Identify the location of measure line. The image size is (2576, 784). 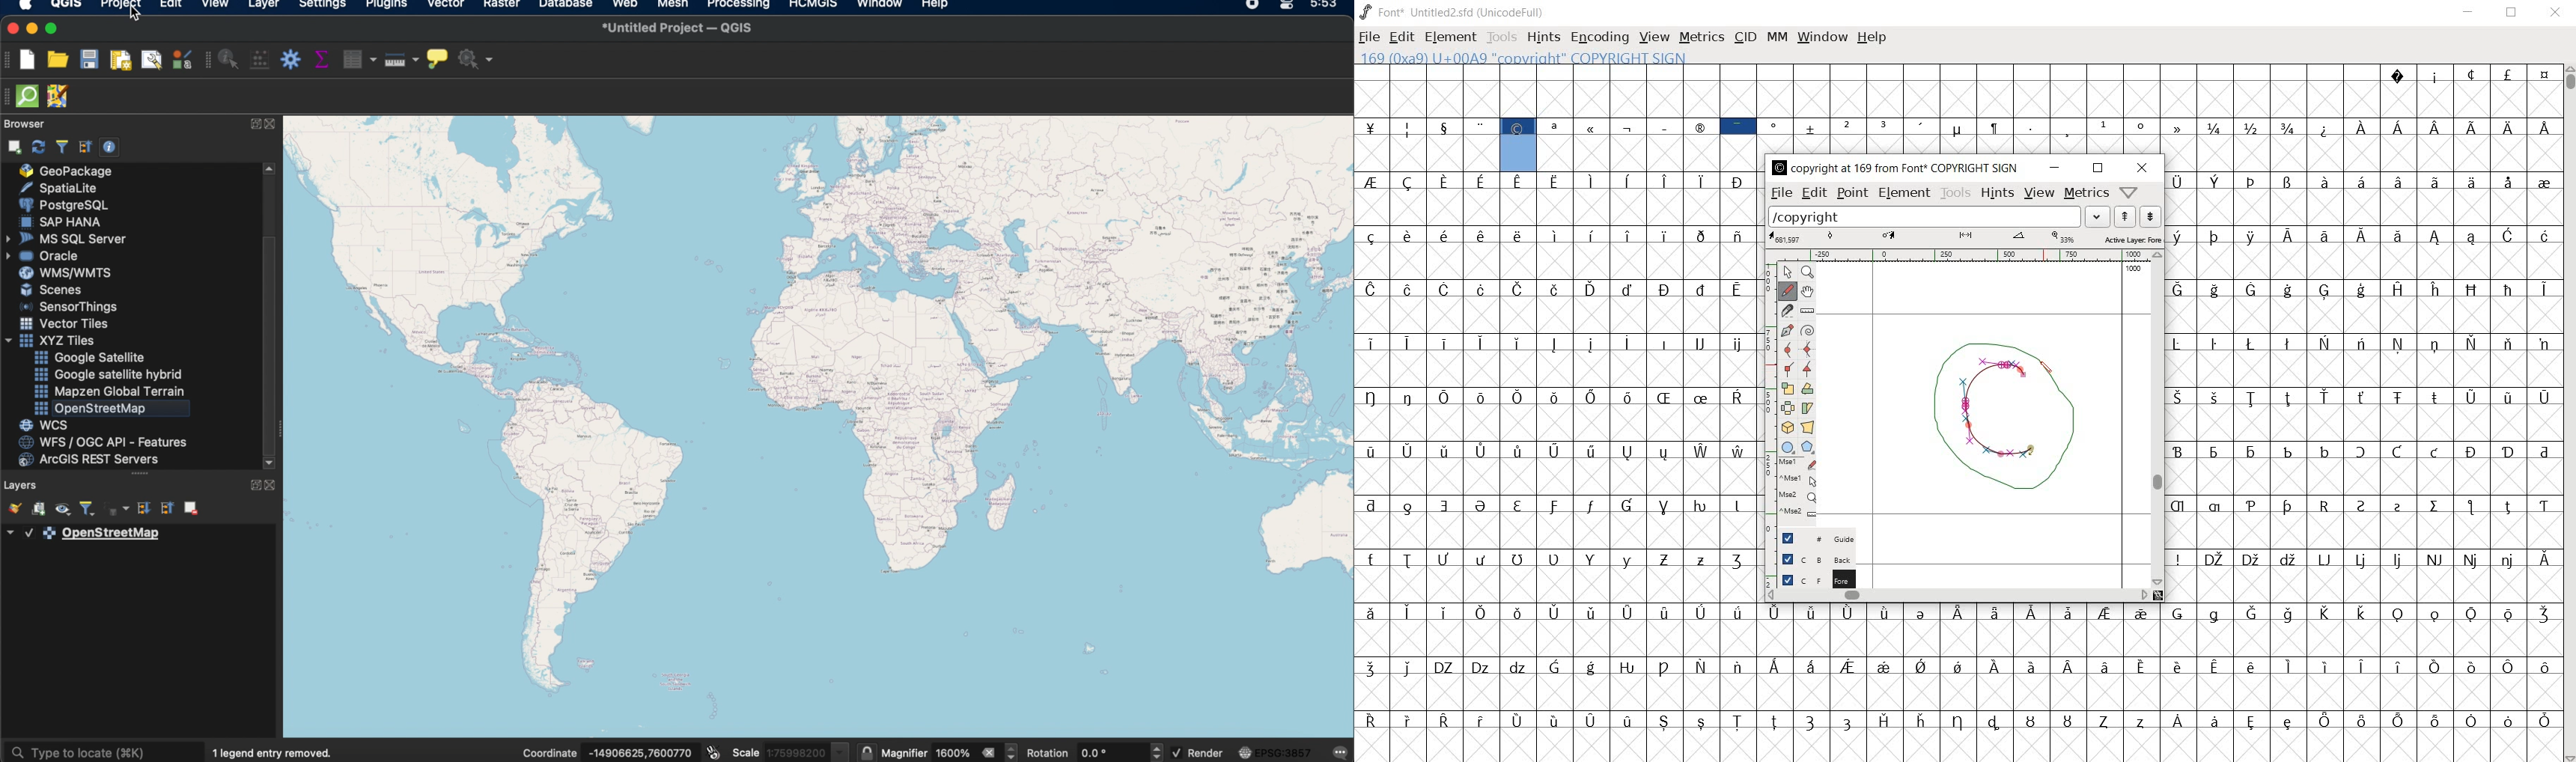
(402, 59).